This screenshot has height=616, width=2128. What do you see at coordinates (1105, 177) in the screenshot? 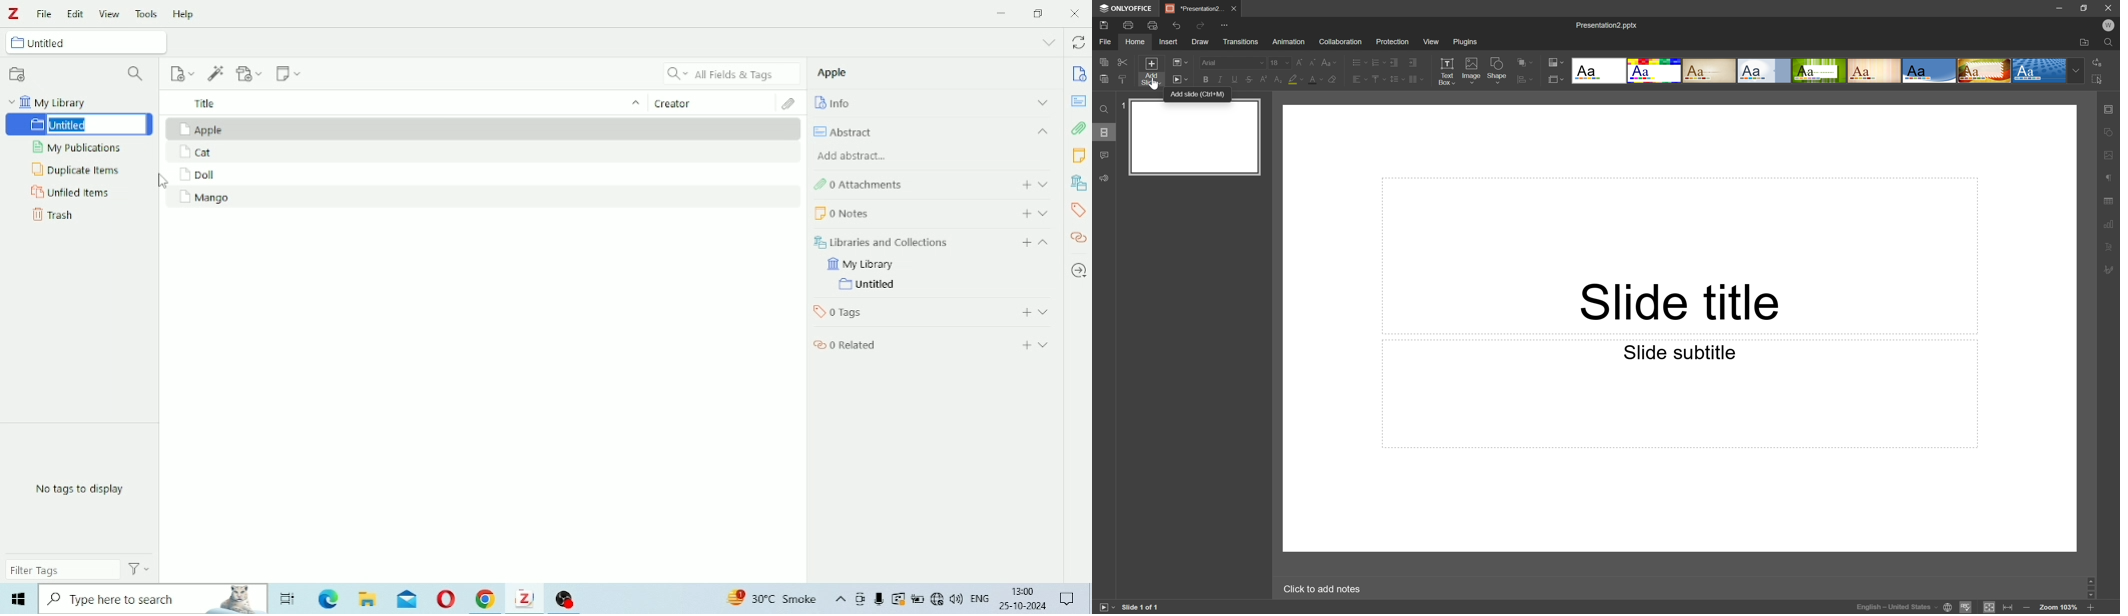
I see `Feedback & Support` at bounding box center [1105, 177].